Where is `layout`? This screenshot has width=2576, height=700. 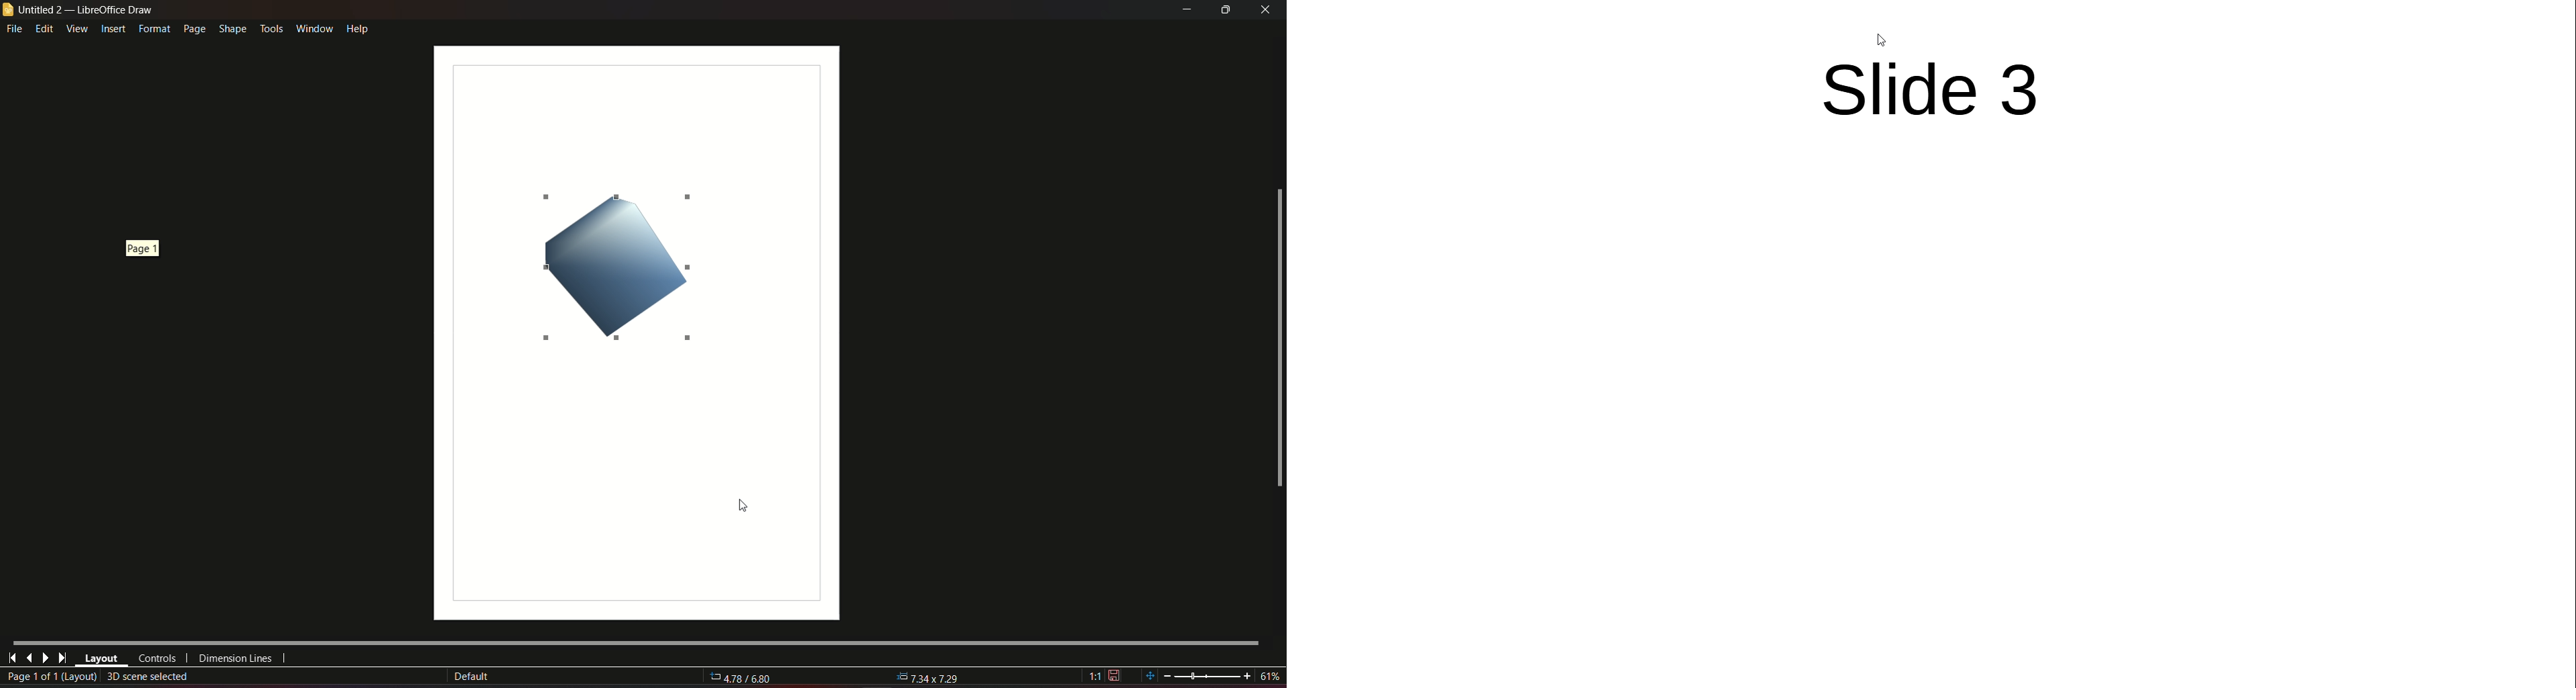 layout is located at coordinates (101, 659).